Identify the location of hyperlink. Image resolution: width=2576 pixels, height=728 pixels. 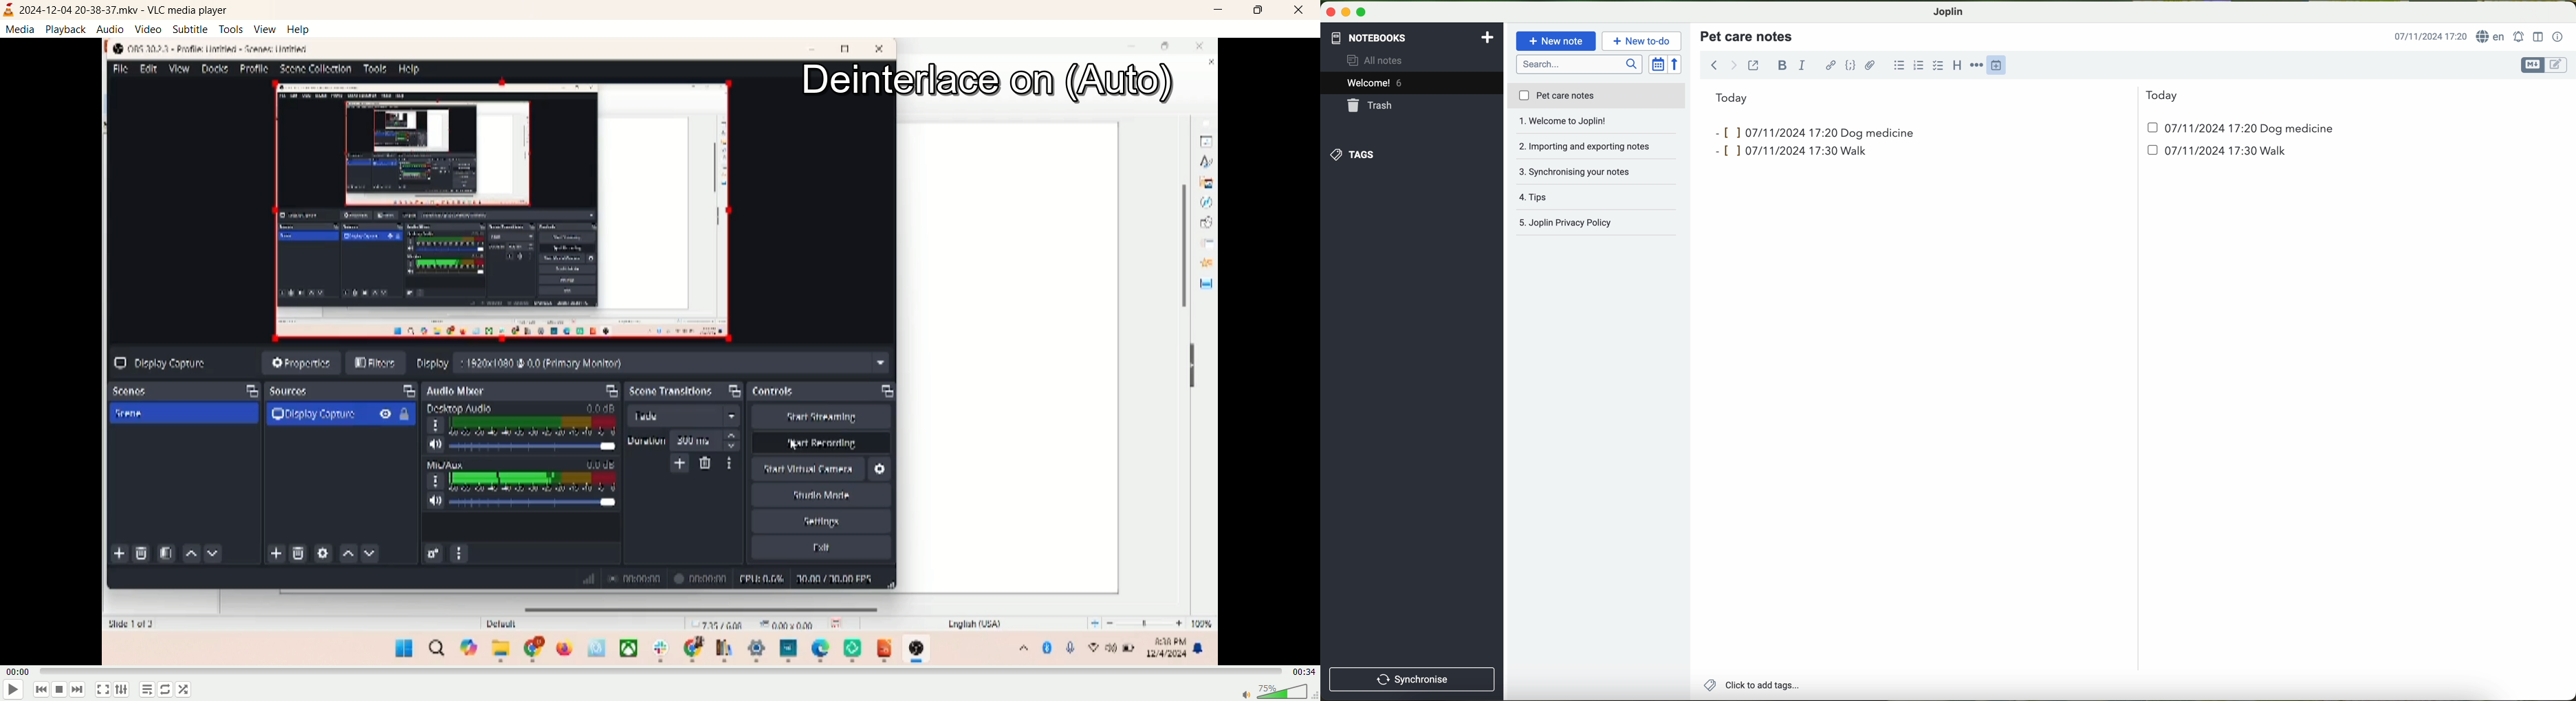
(1832, 66).